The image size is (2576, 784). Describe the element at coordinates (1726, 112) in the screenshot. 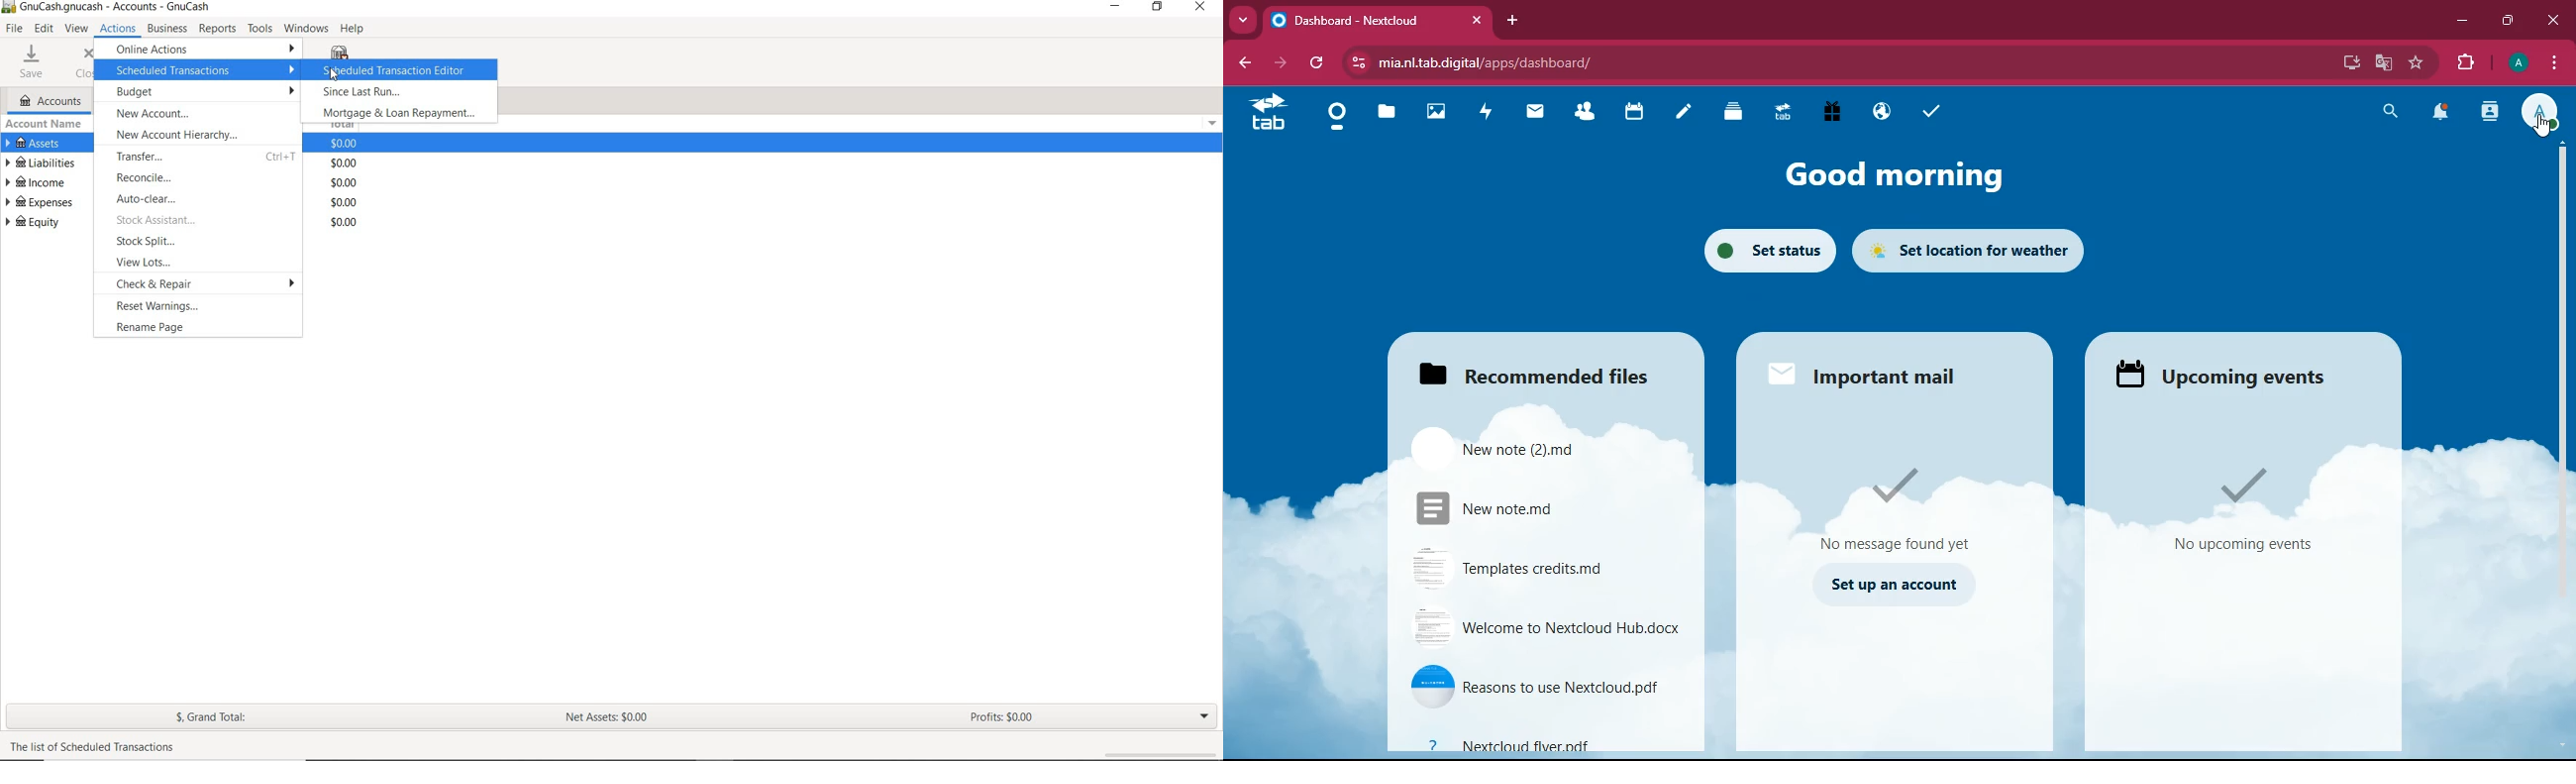

I see `layers` at that location.